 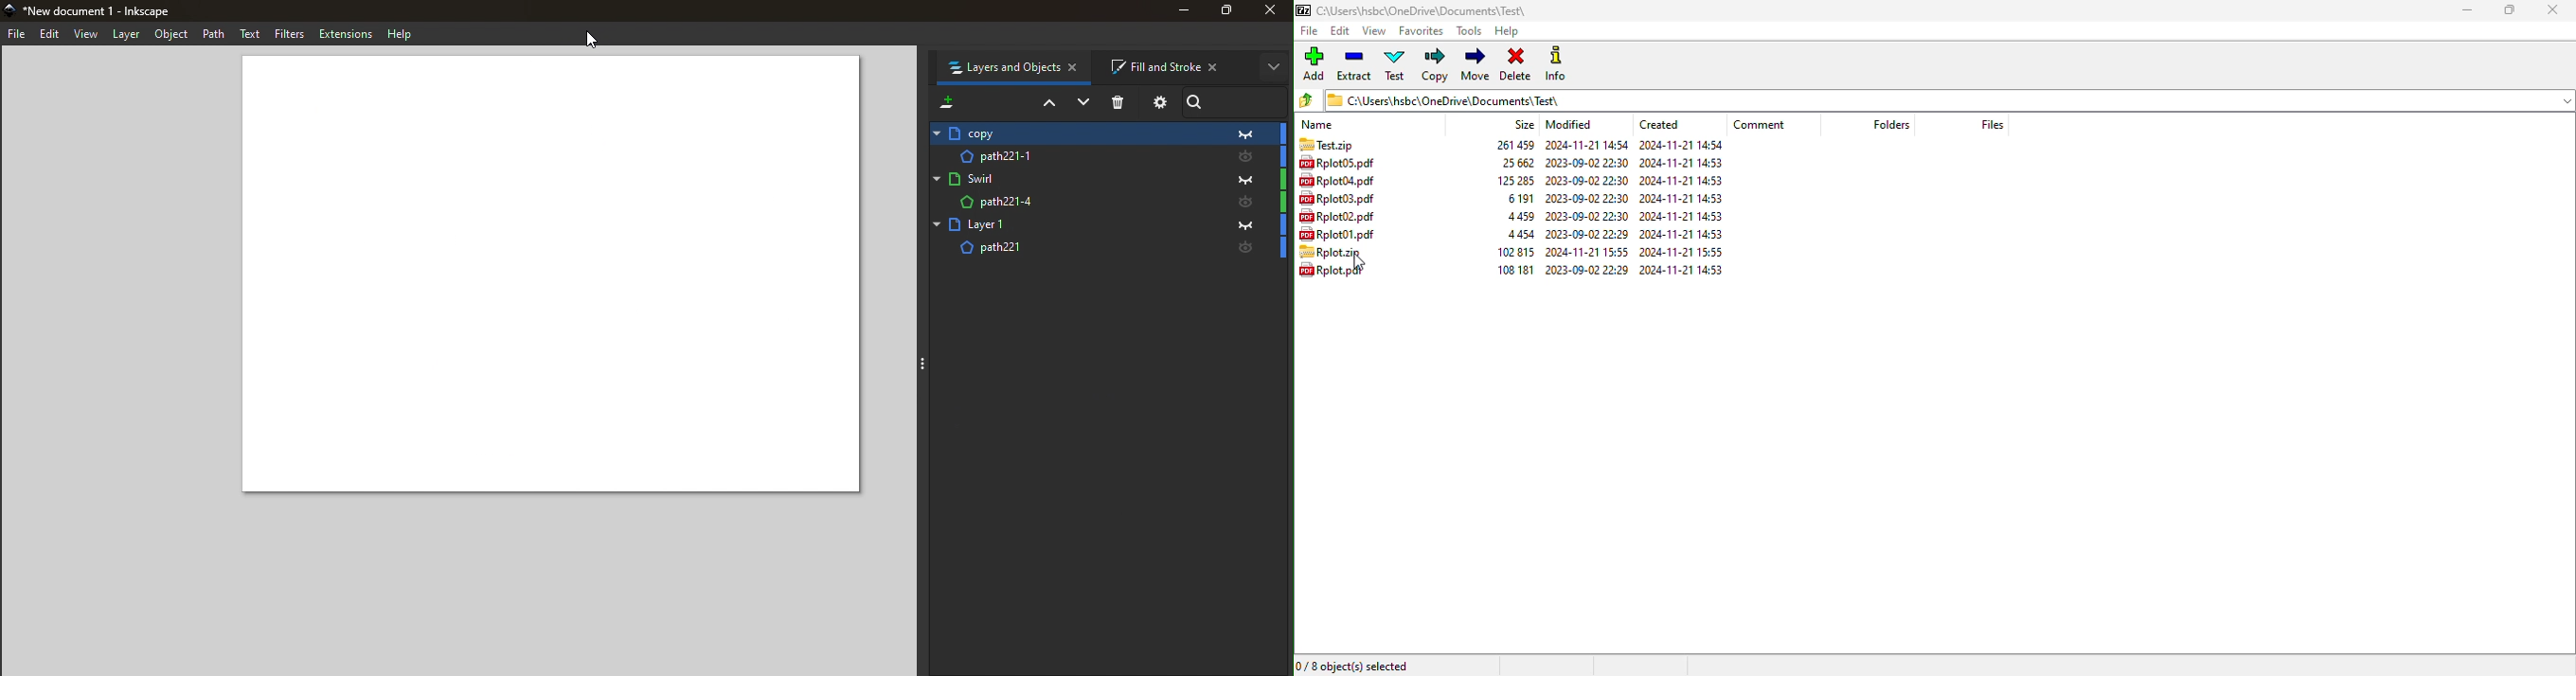 What do you see at coordinates (1587, 207) in the screenshot?
I see `modified date & time` at bounding box center [1587, 207].